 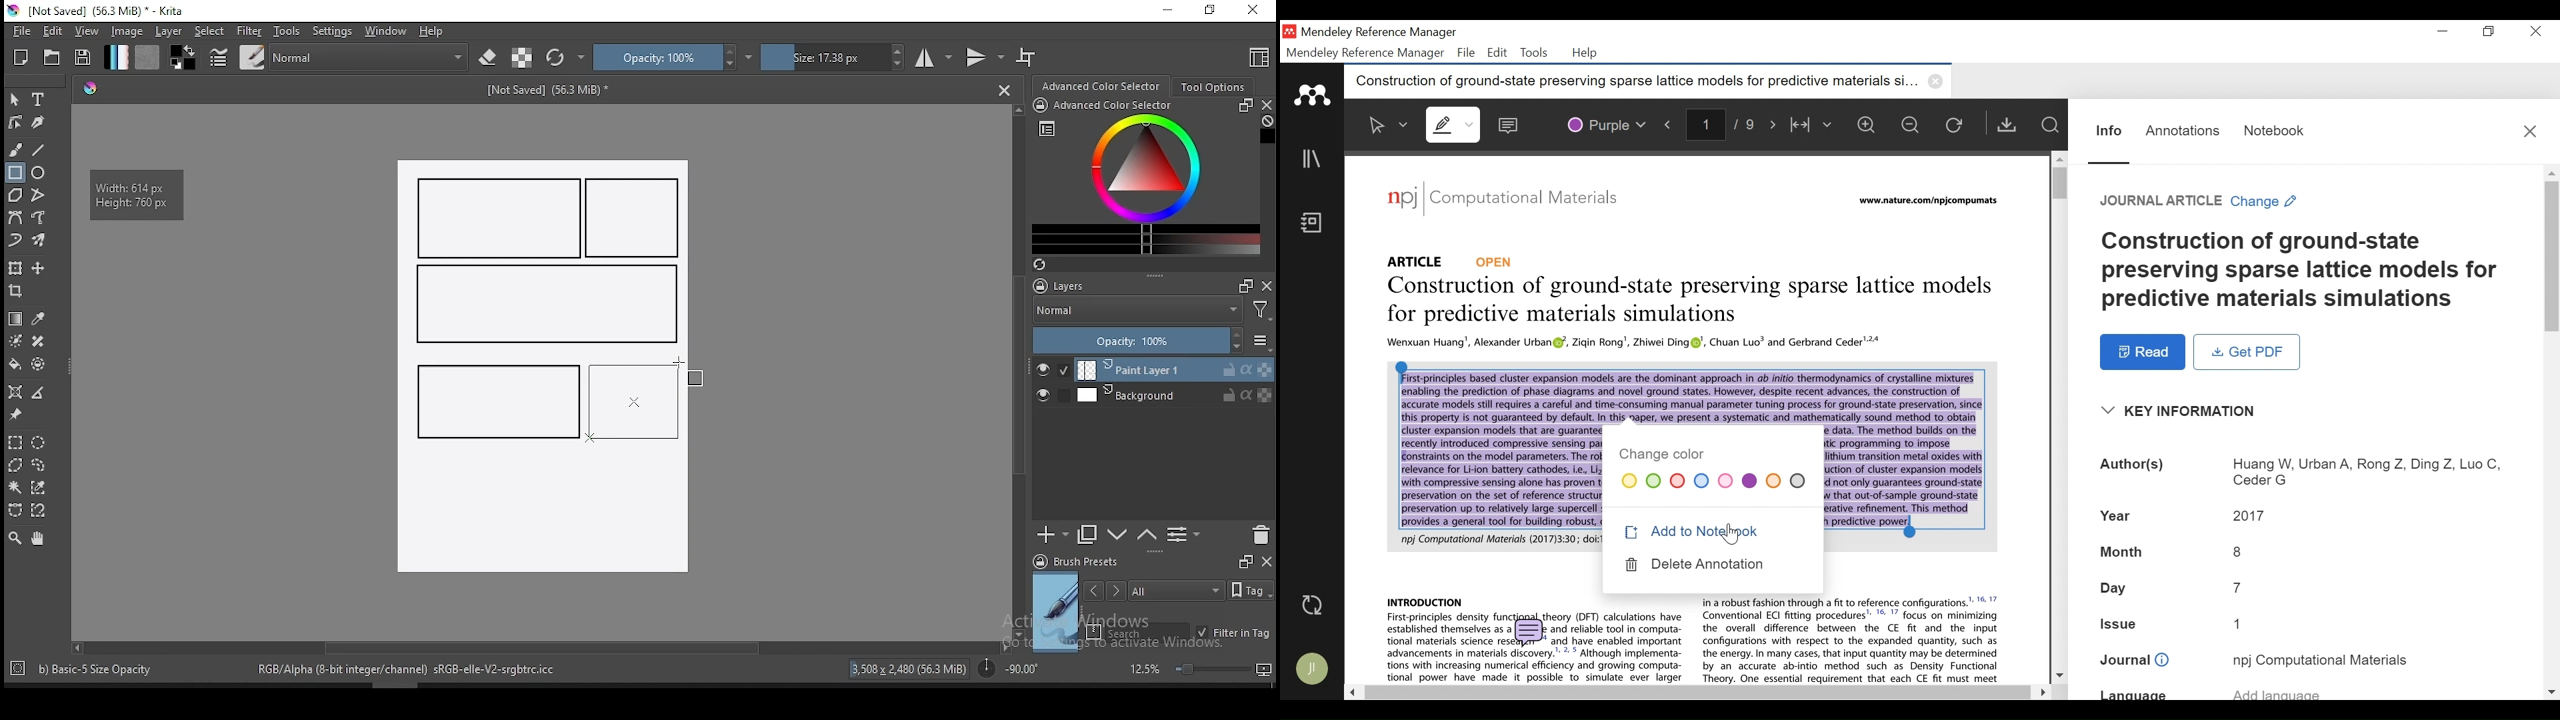 I want to click on Title, so click(x=1693, y=302).